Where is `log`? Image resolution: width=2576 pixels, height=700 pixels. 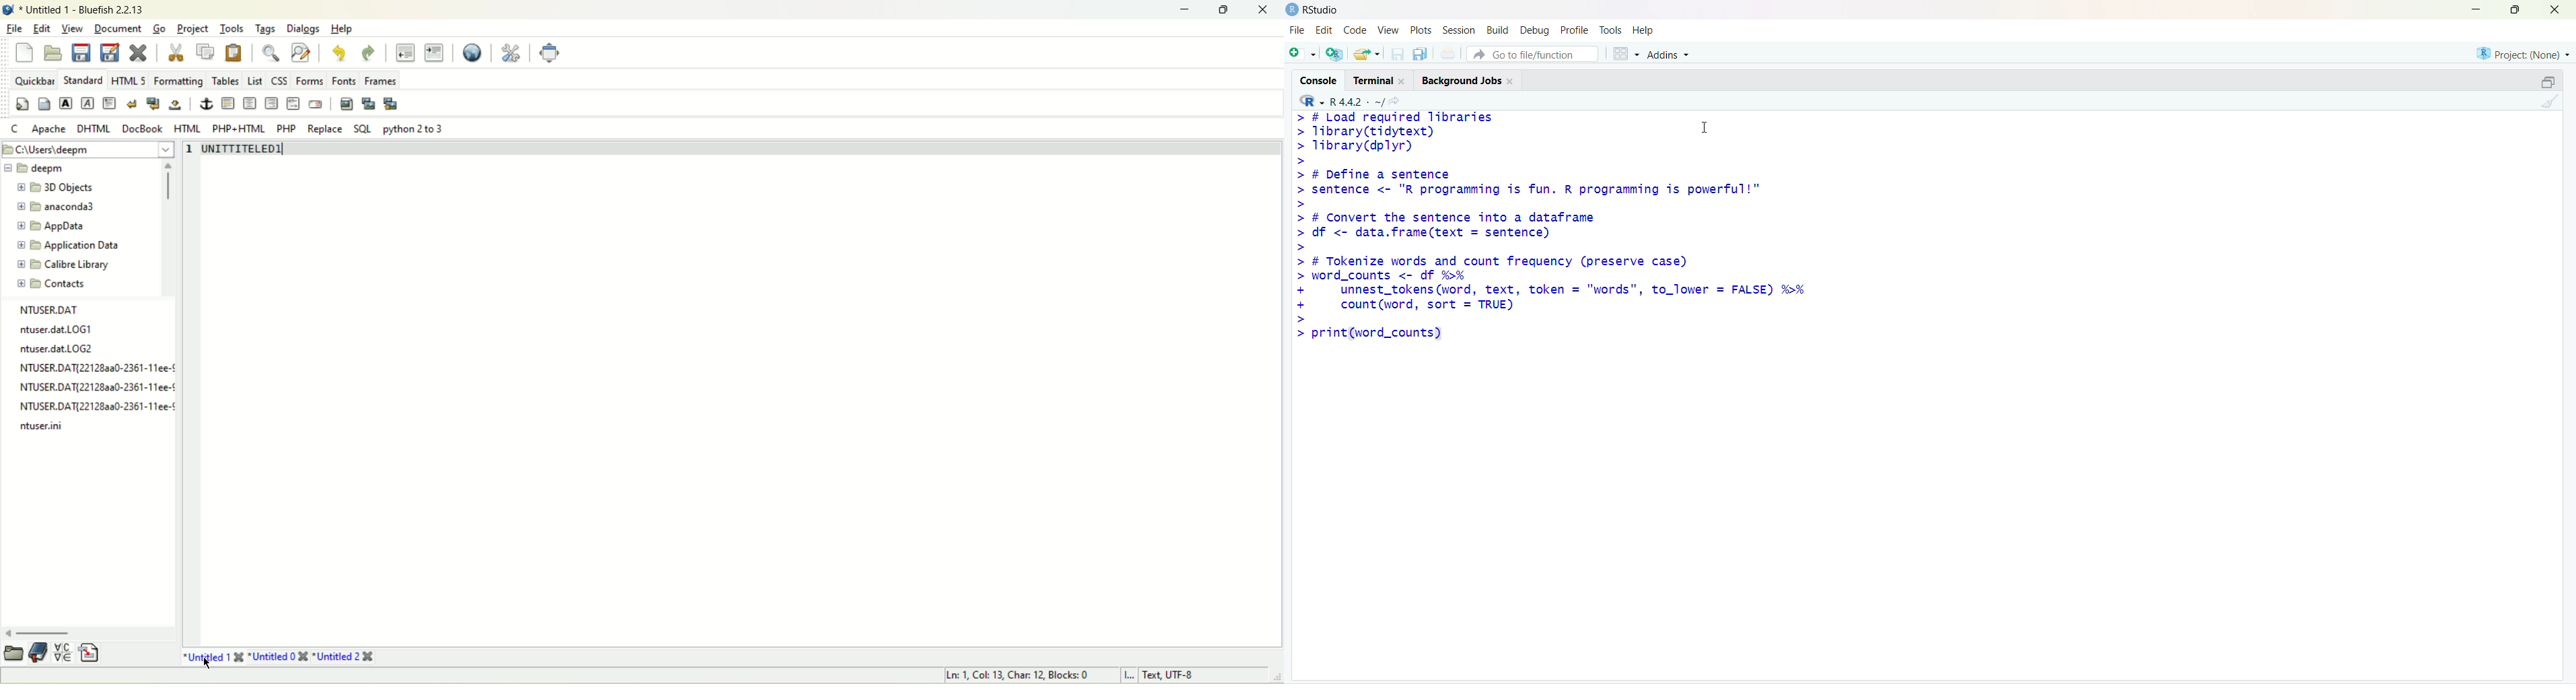 log is located at coordinates (43, 425).